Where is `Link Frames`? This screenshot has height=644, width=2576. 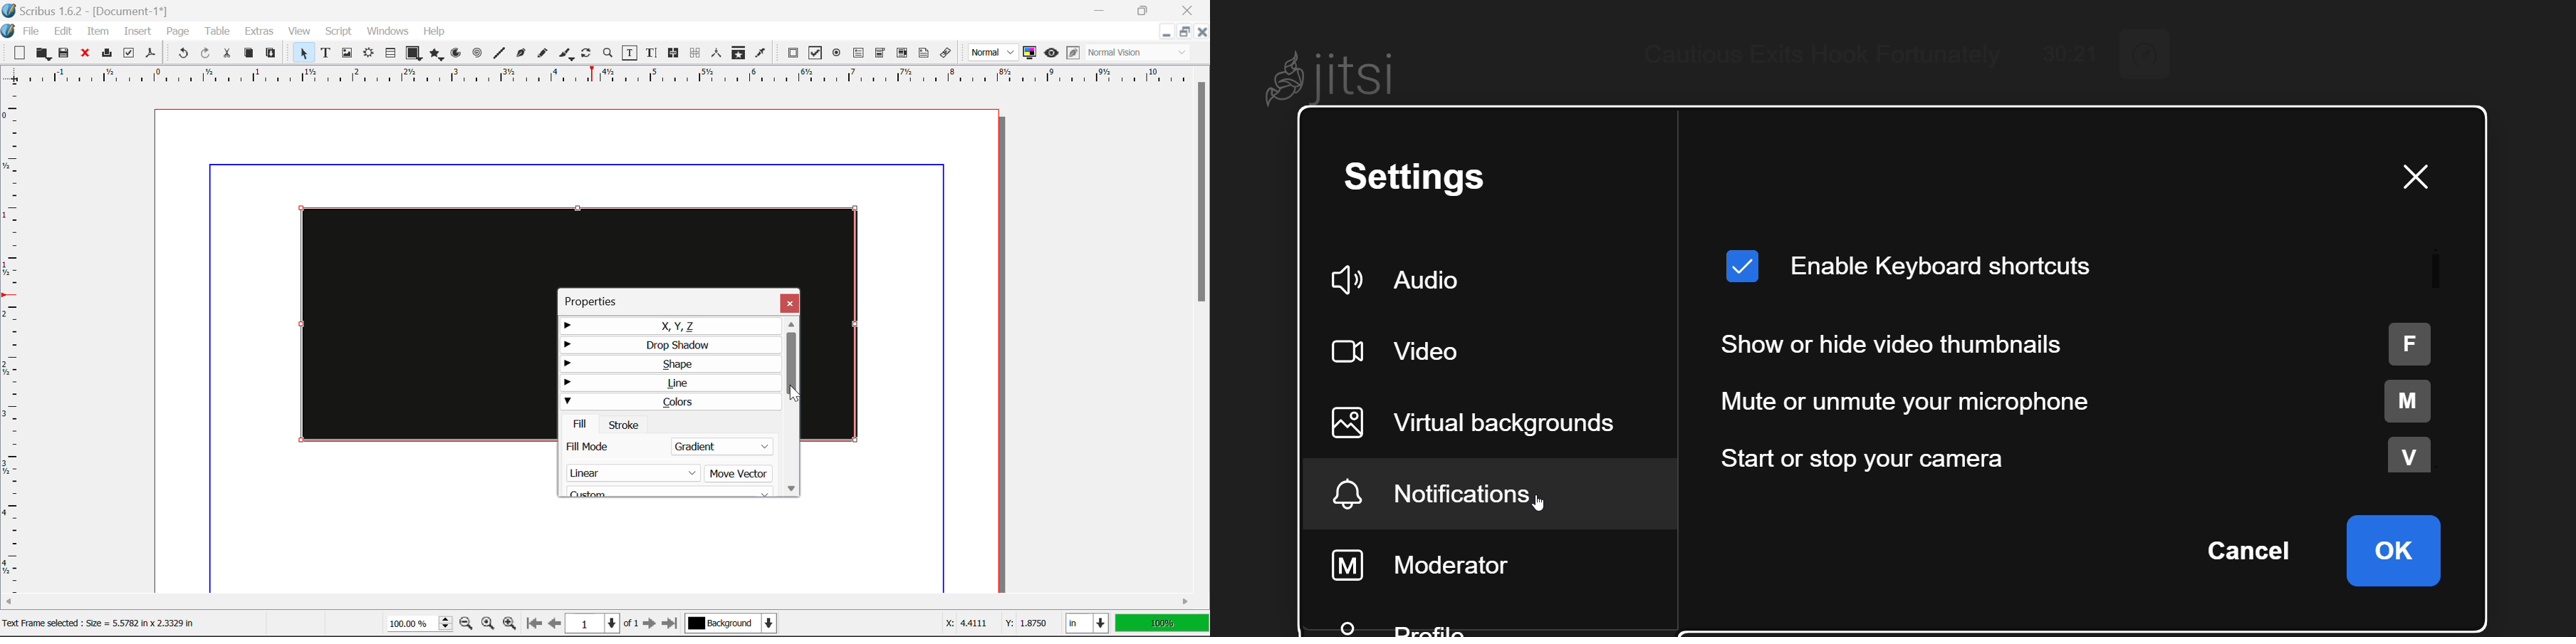
Link Frames is located at coordinates (676, 53).